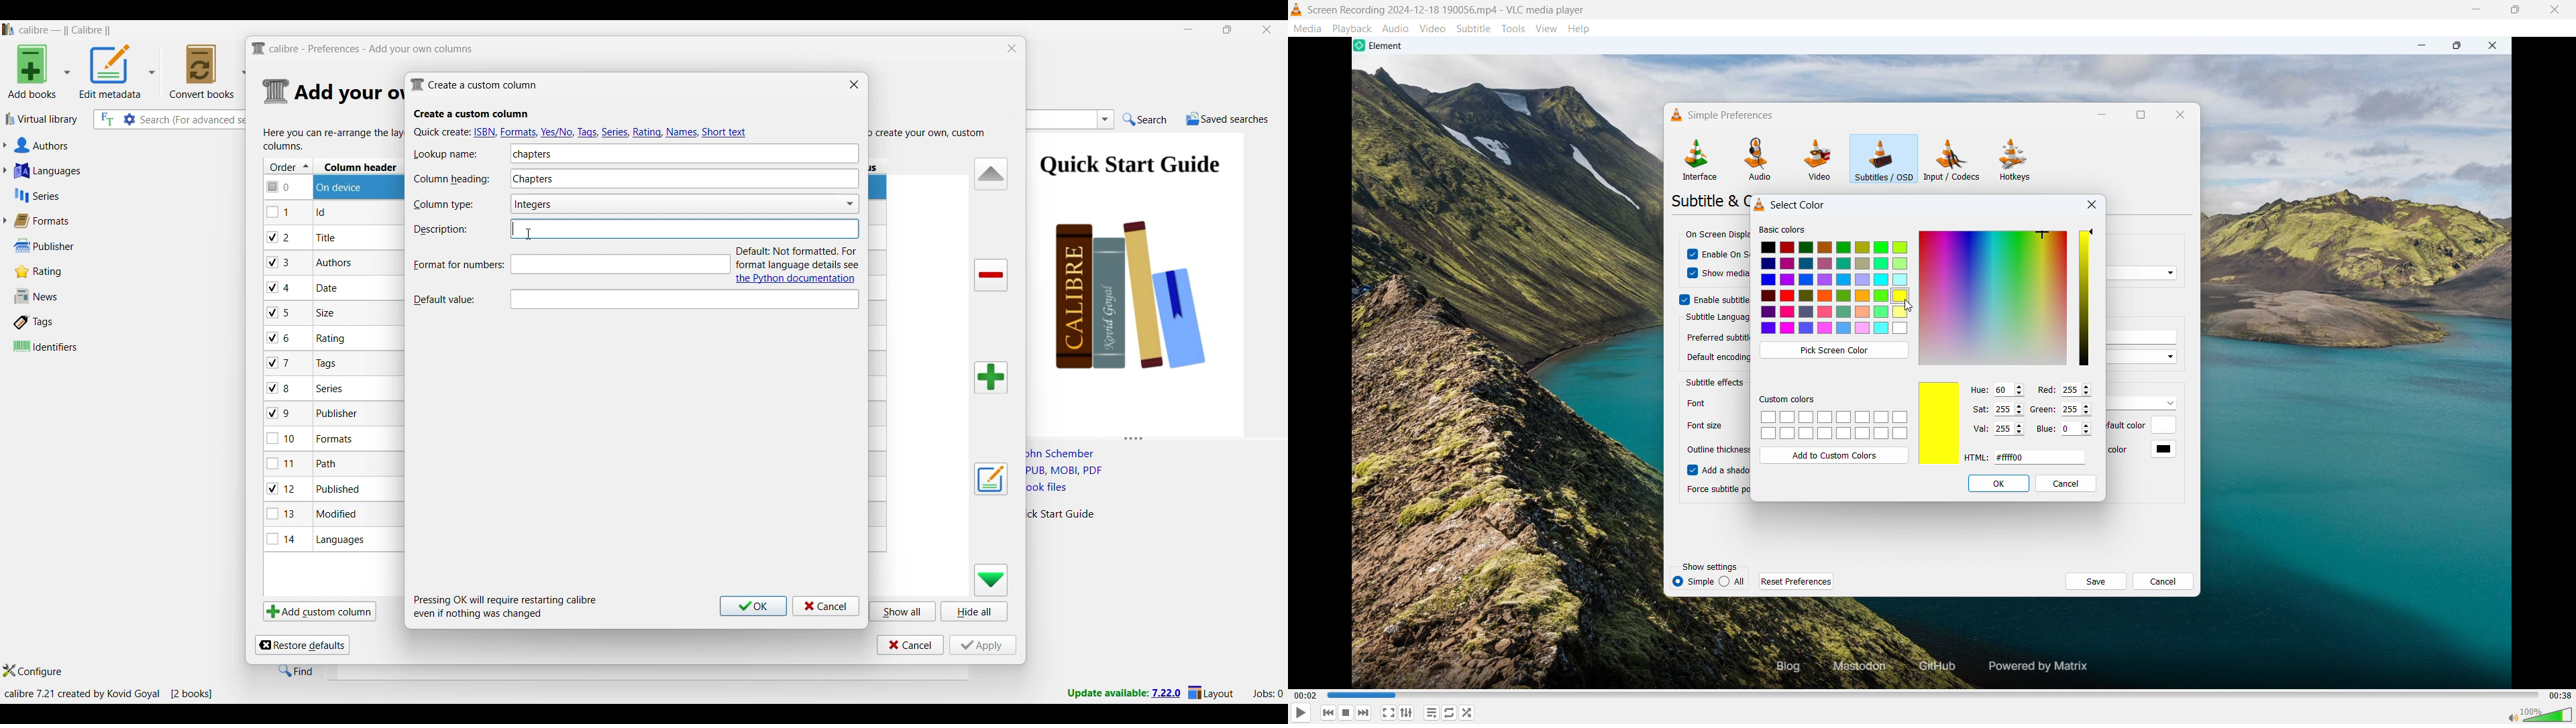 The height and width of the screenshot is (728, 2576). I want to click on Hot keys , so click(2015, 160).